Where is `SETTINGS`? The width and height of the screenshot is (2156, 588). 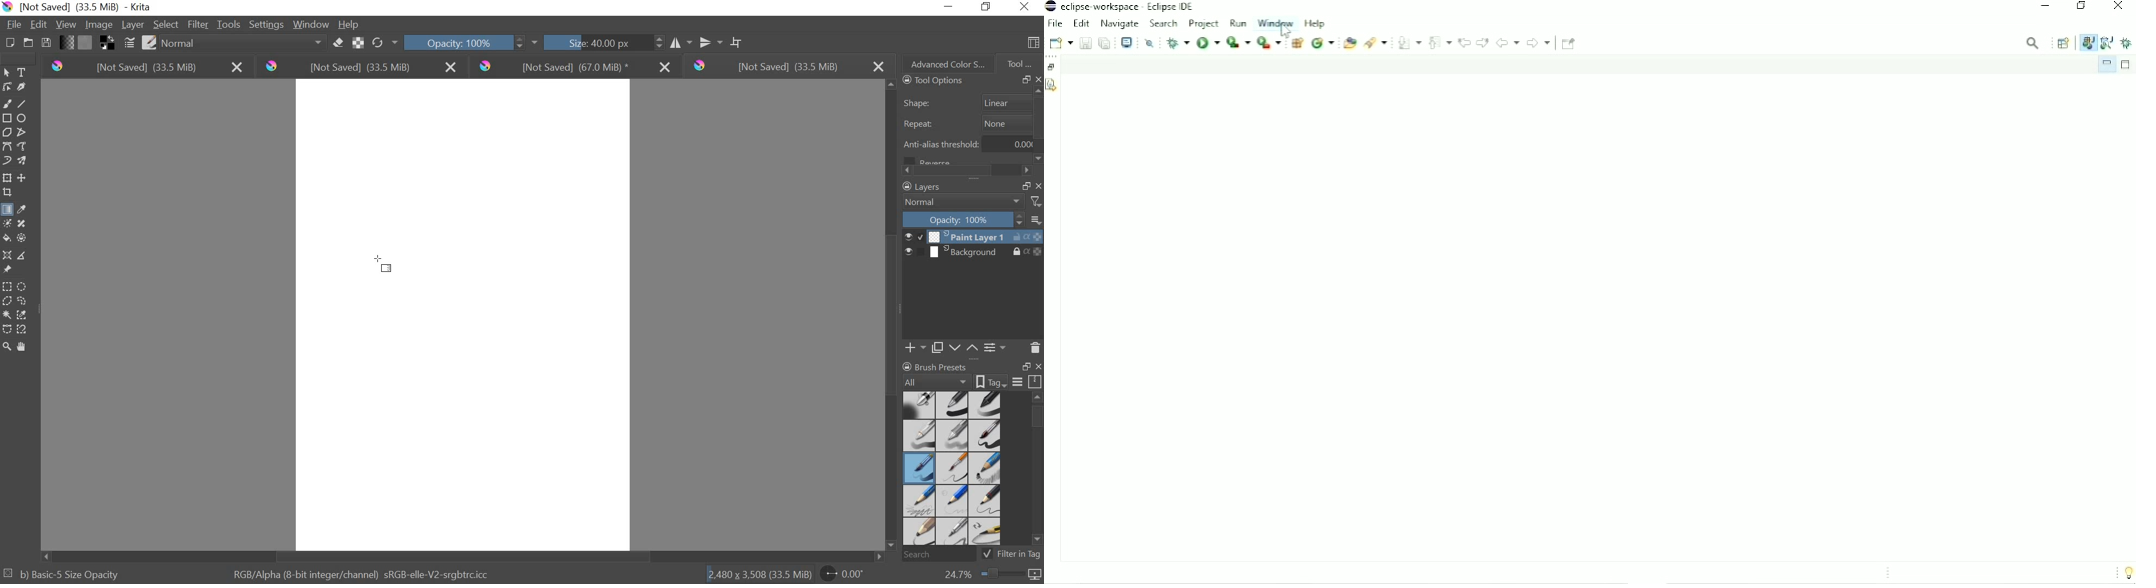 SETTINGS is located at coordinates (266, 24).